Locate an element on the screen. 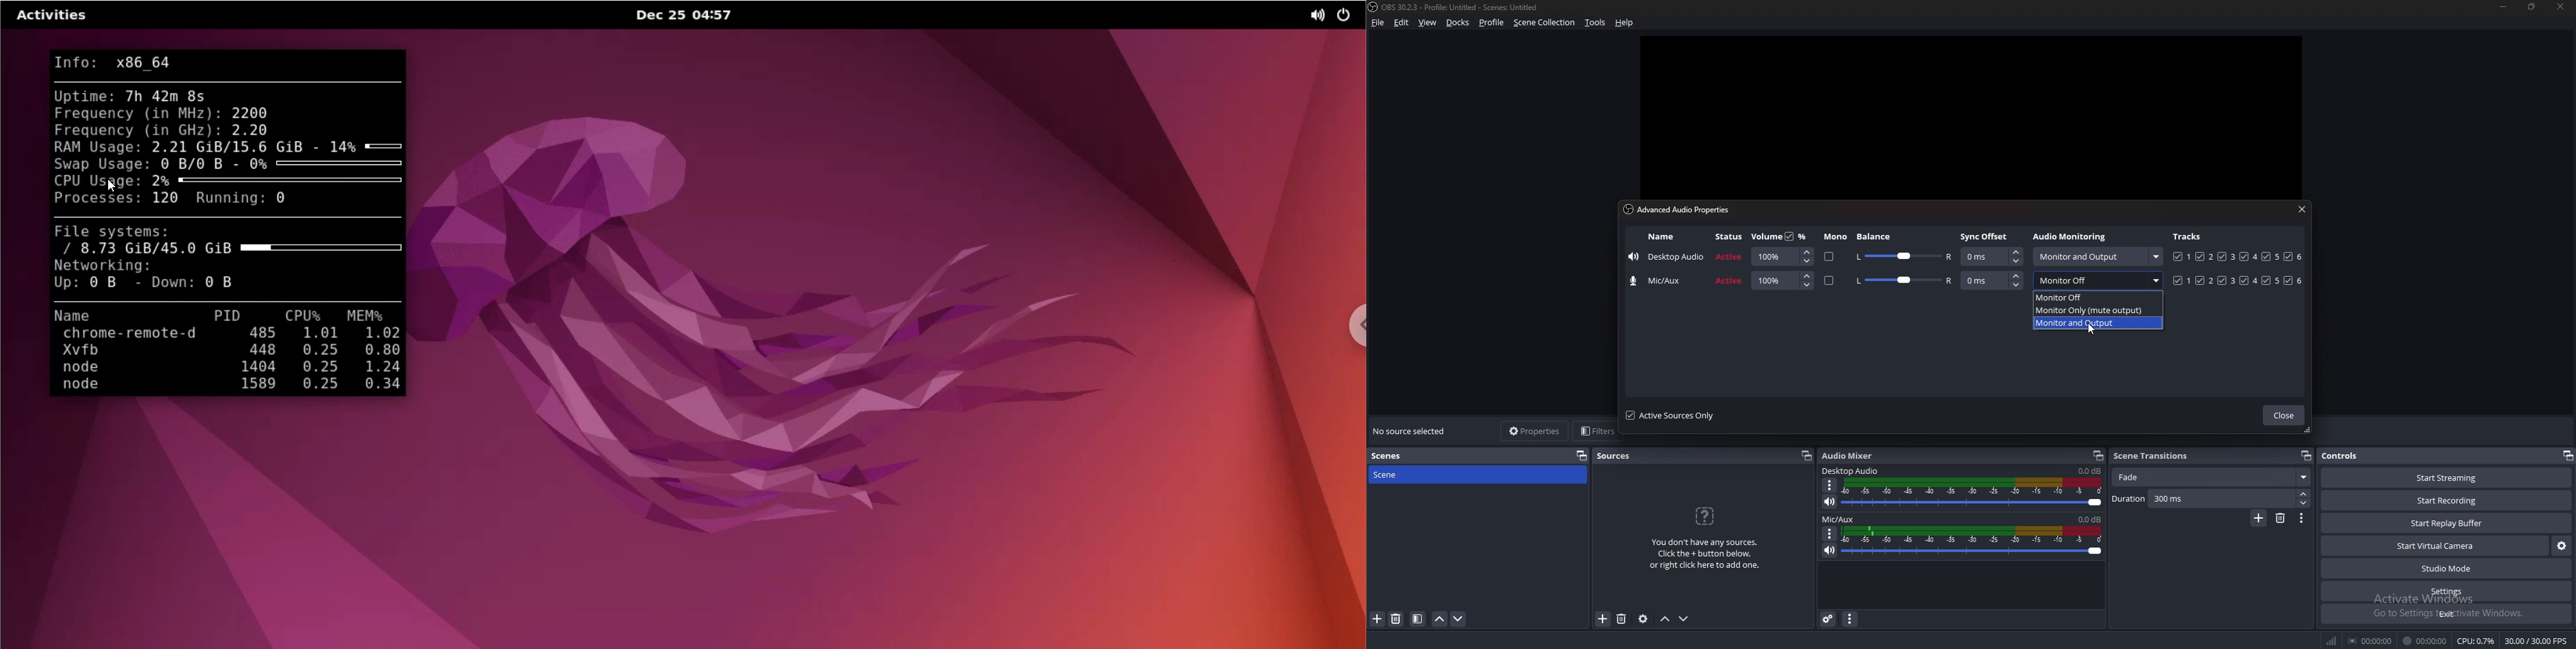 This screenshot has width=2576, height=672. name is located at coordinates (1661, 281).